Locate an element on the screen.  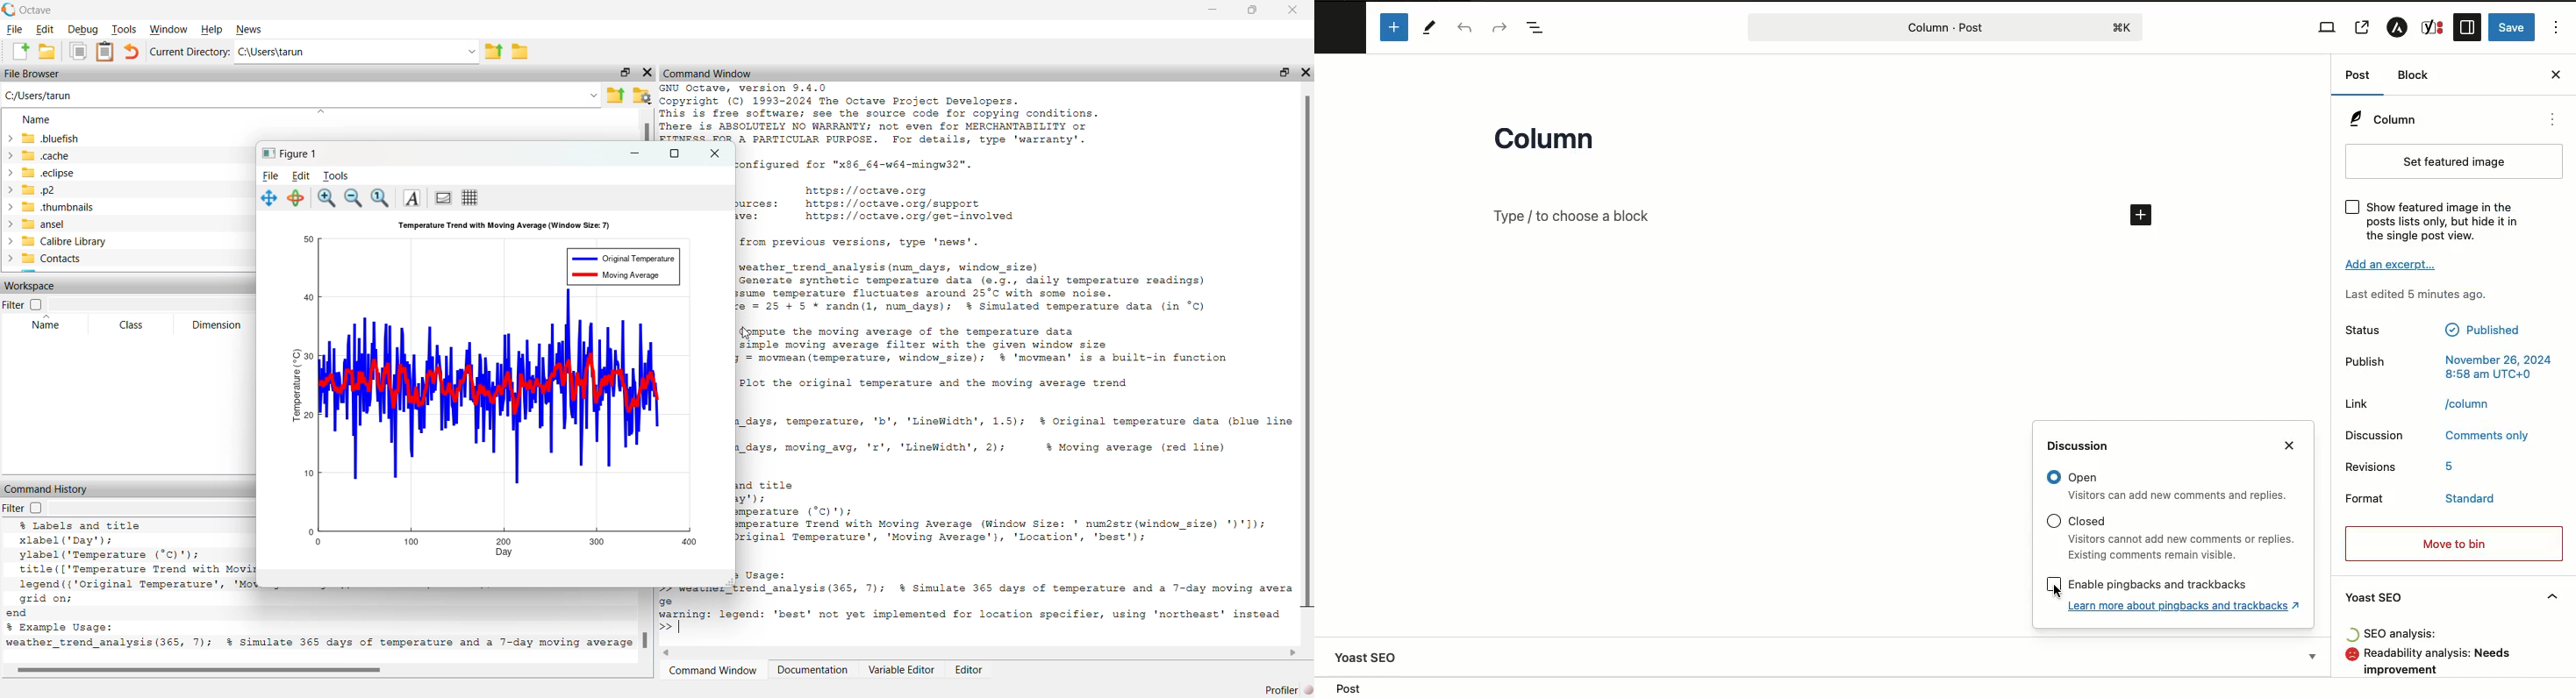
post is located at coordinates (1349, 688).